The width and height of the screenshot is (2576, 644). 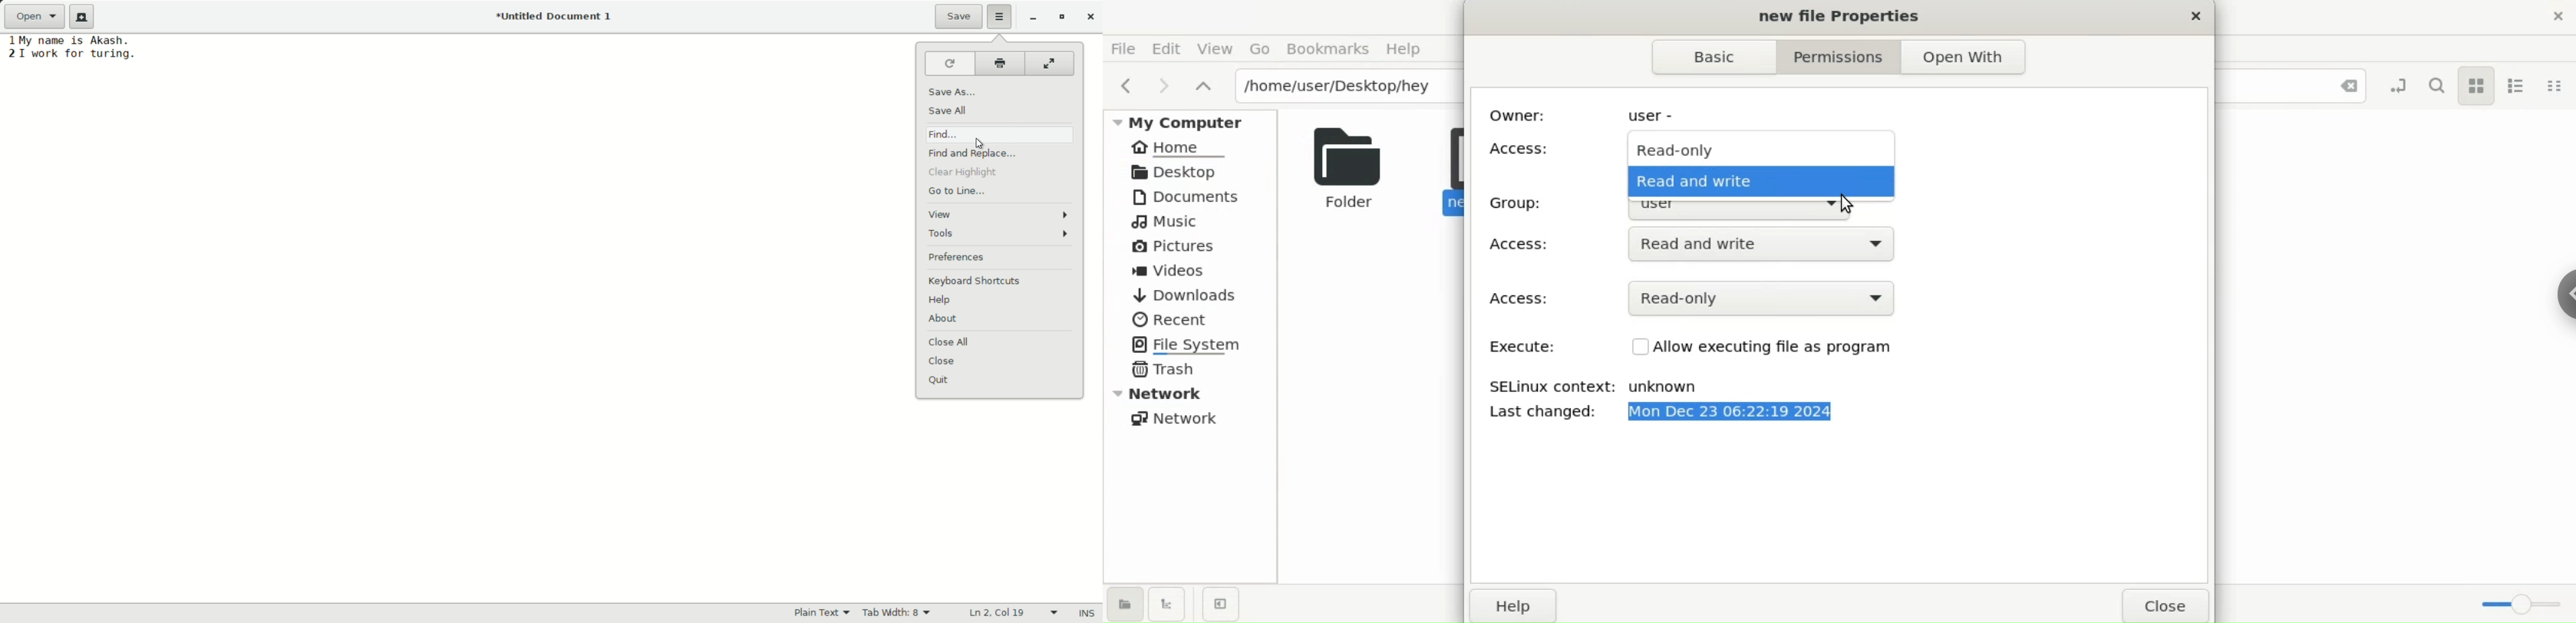 I want to click on Go, so click(x=1259, y=48).